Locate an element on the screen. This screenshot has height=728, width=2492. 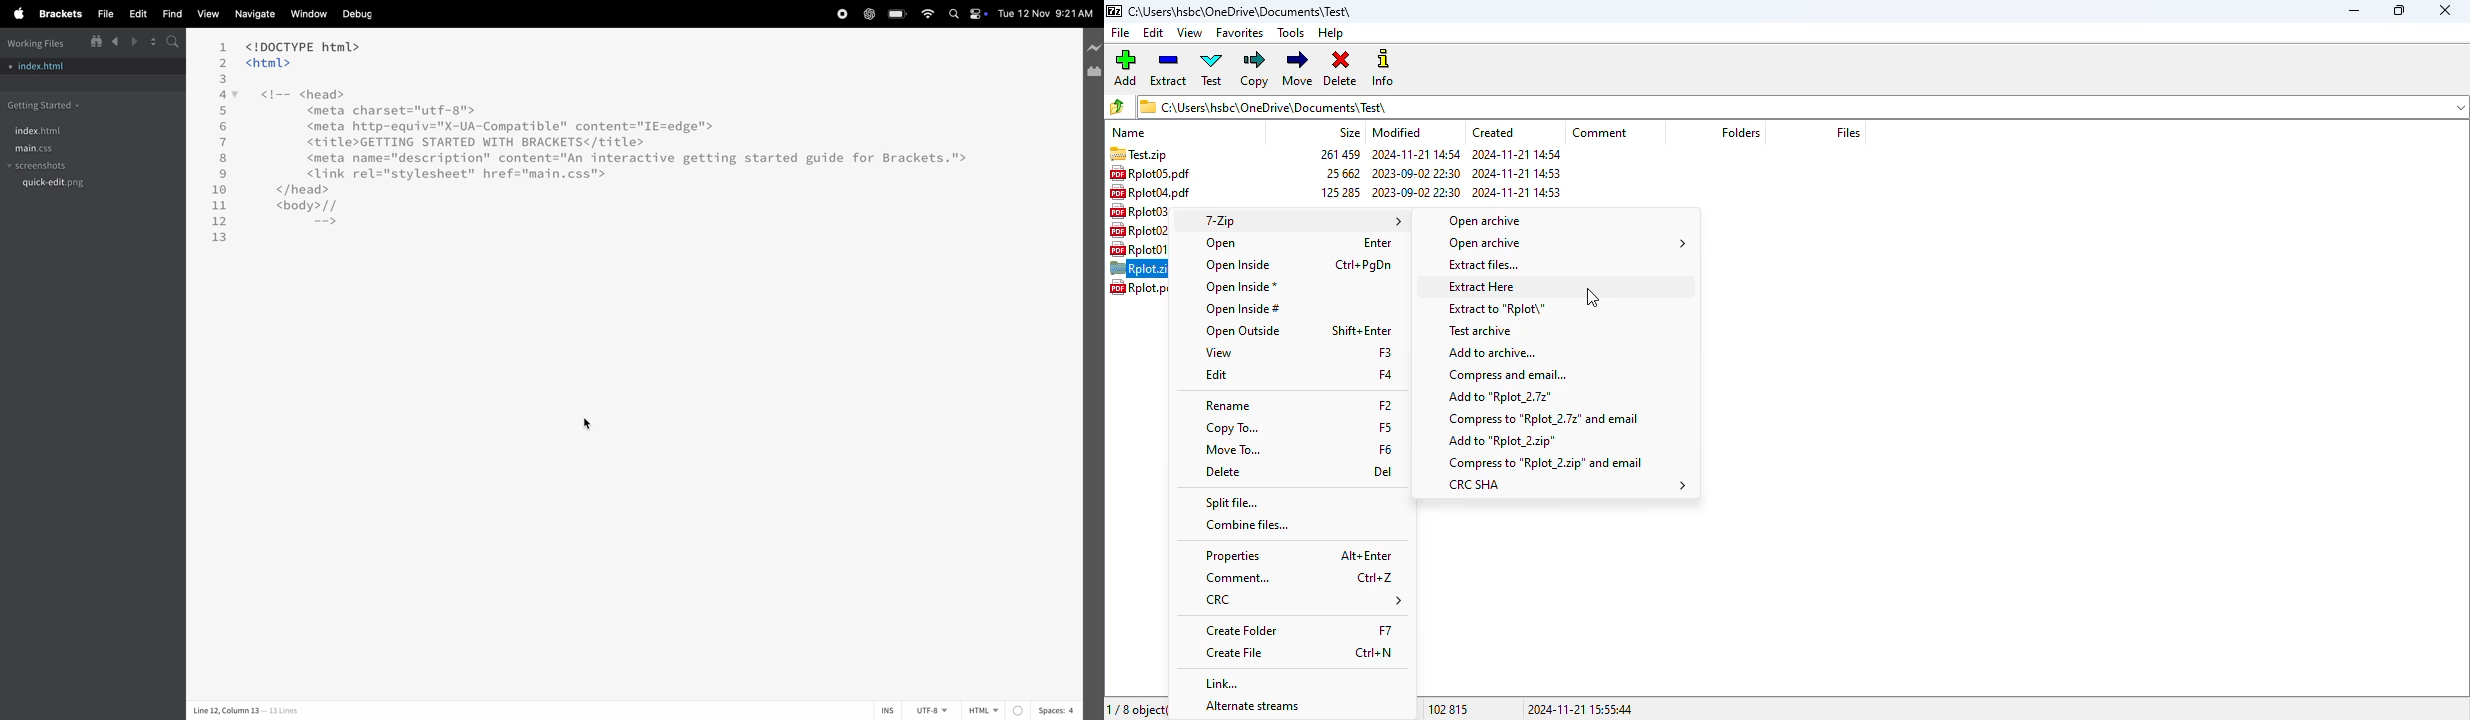
test archive is located at coordinates (1481, 332).